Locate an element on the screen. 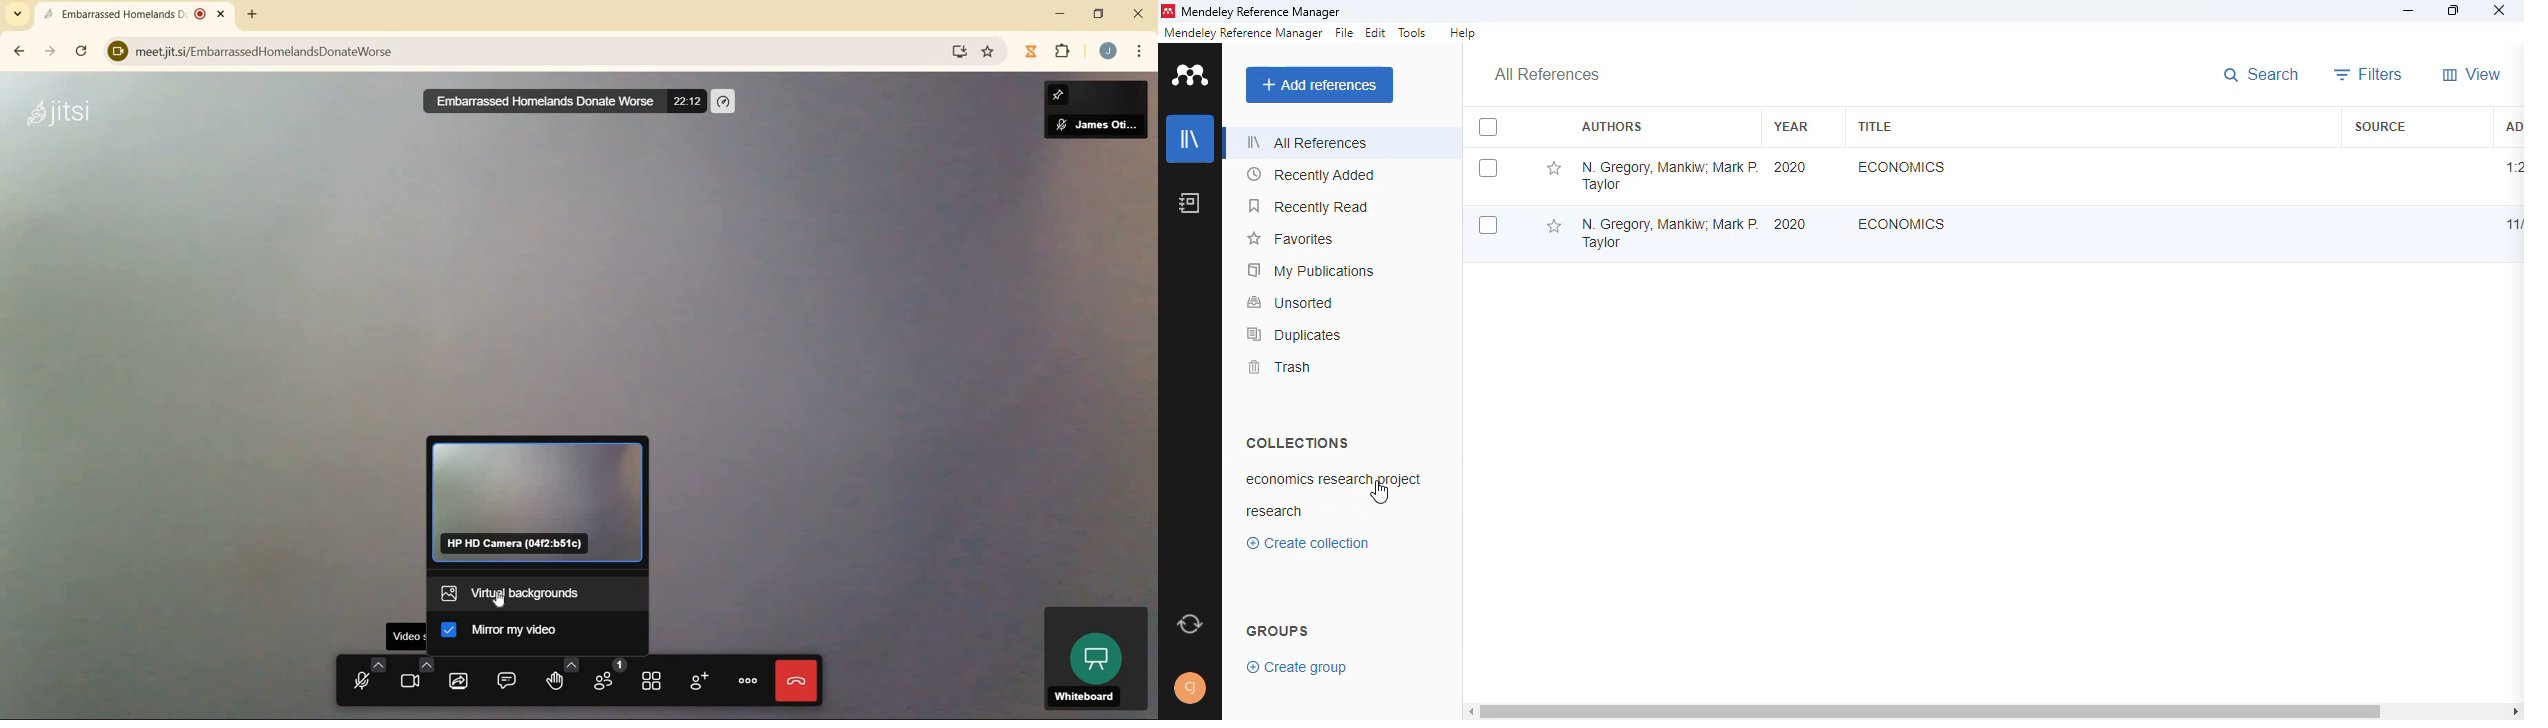 This screenshot has height=728, width=2548. recently added is located at coordinates (1312, 175).